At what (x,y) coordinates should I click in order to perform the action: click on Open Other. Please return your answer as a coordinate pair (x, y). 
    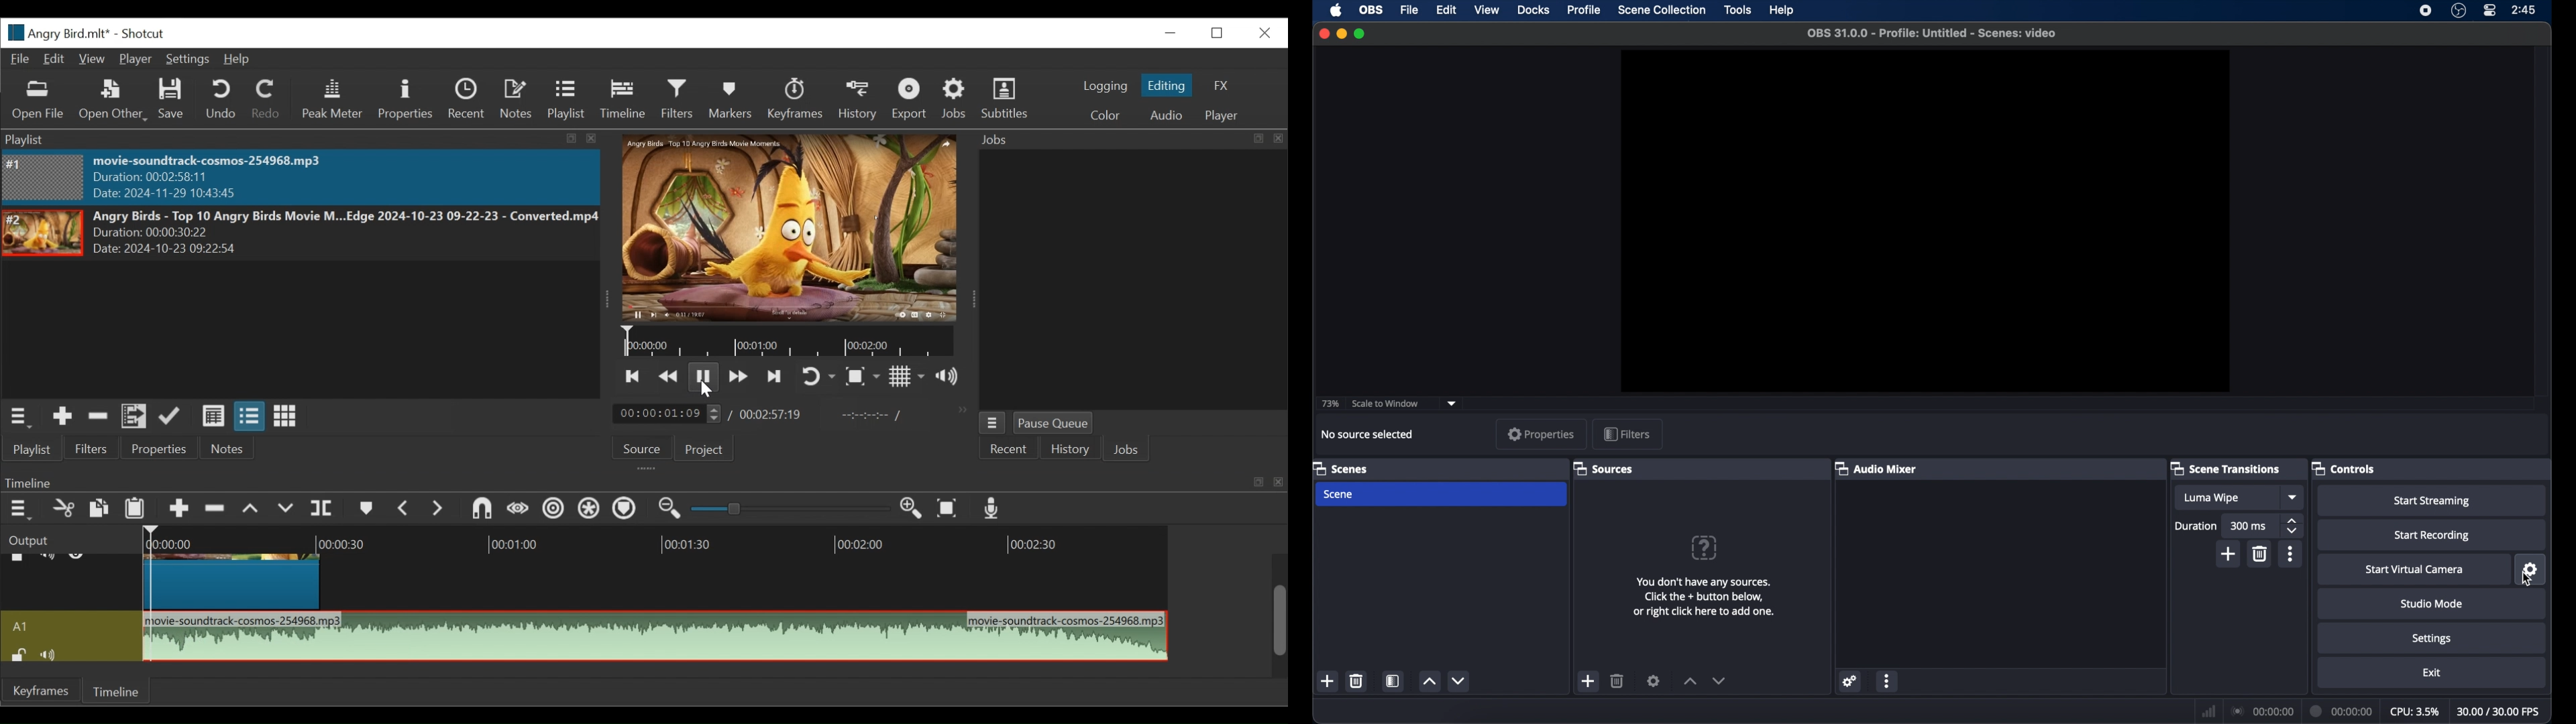
    Looking at the image, I should click on (113, 101).